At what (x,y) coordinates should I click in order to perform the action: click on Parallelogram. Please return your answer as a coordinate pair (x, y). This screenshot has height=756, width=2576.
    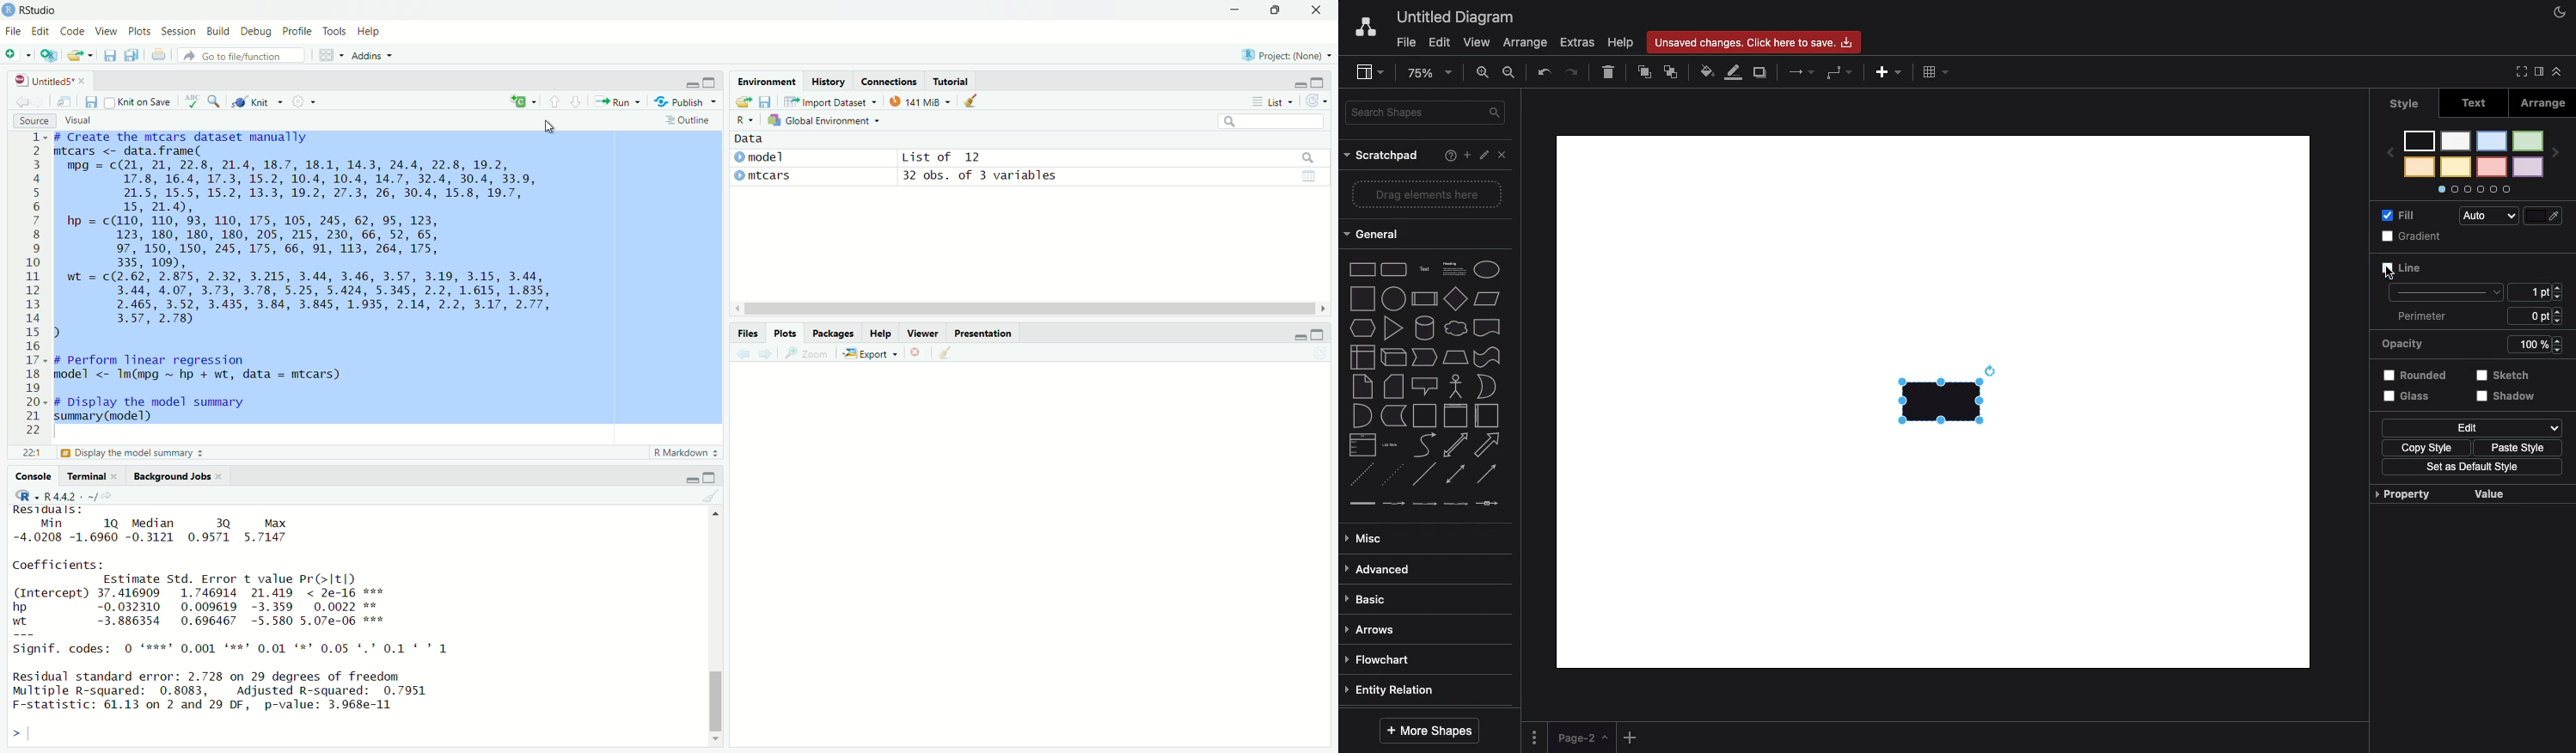
    Looking at the image, I should click on (1485, 297).